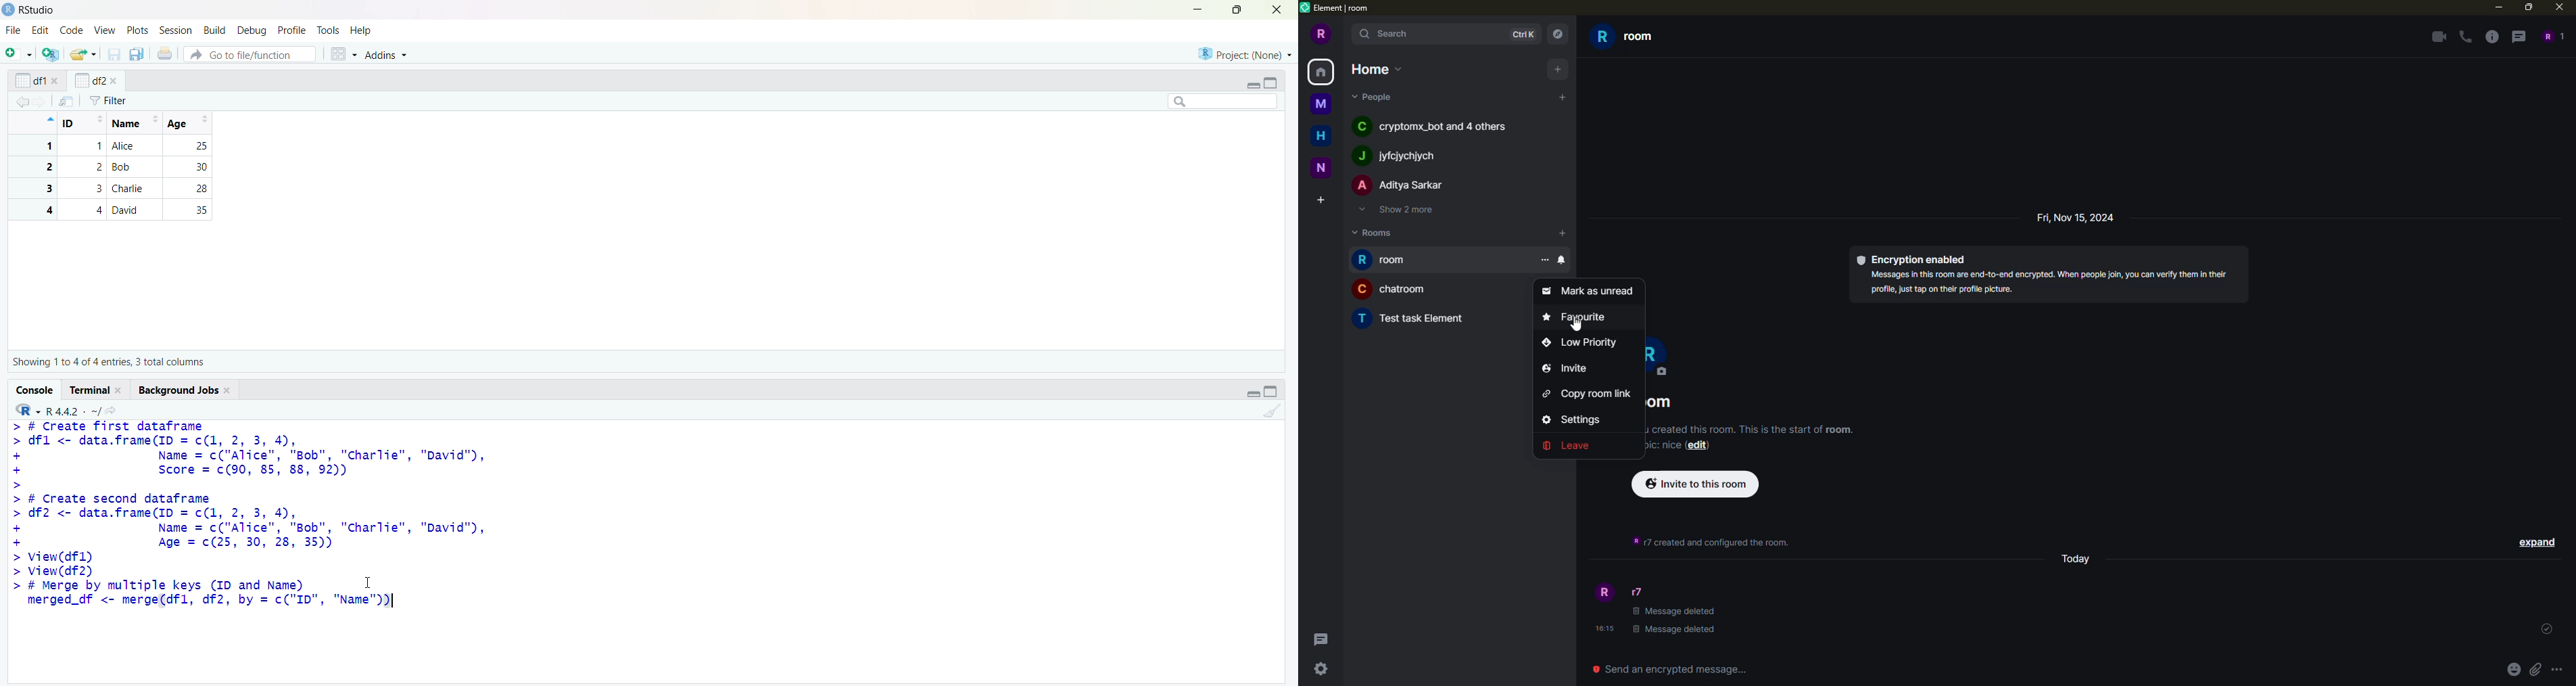 The height and width of the screenshot is (700, 2576). I want to click on print, so click(166, 53).